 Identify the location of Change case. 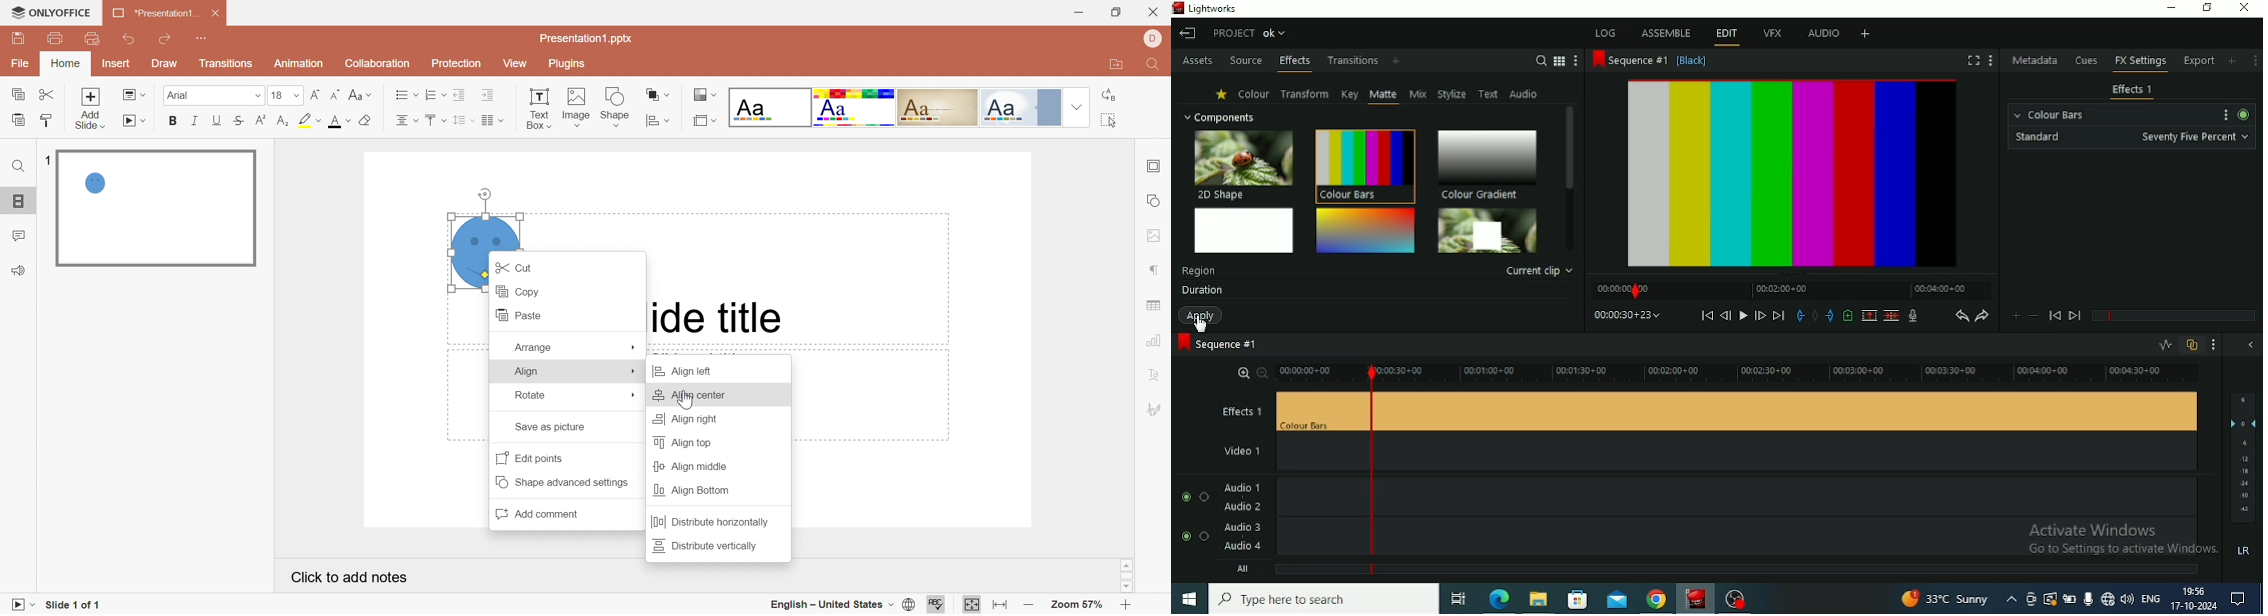
(358, 94).